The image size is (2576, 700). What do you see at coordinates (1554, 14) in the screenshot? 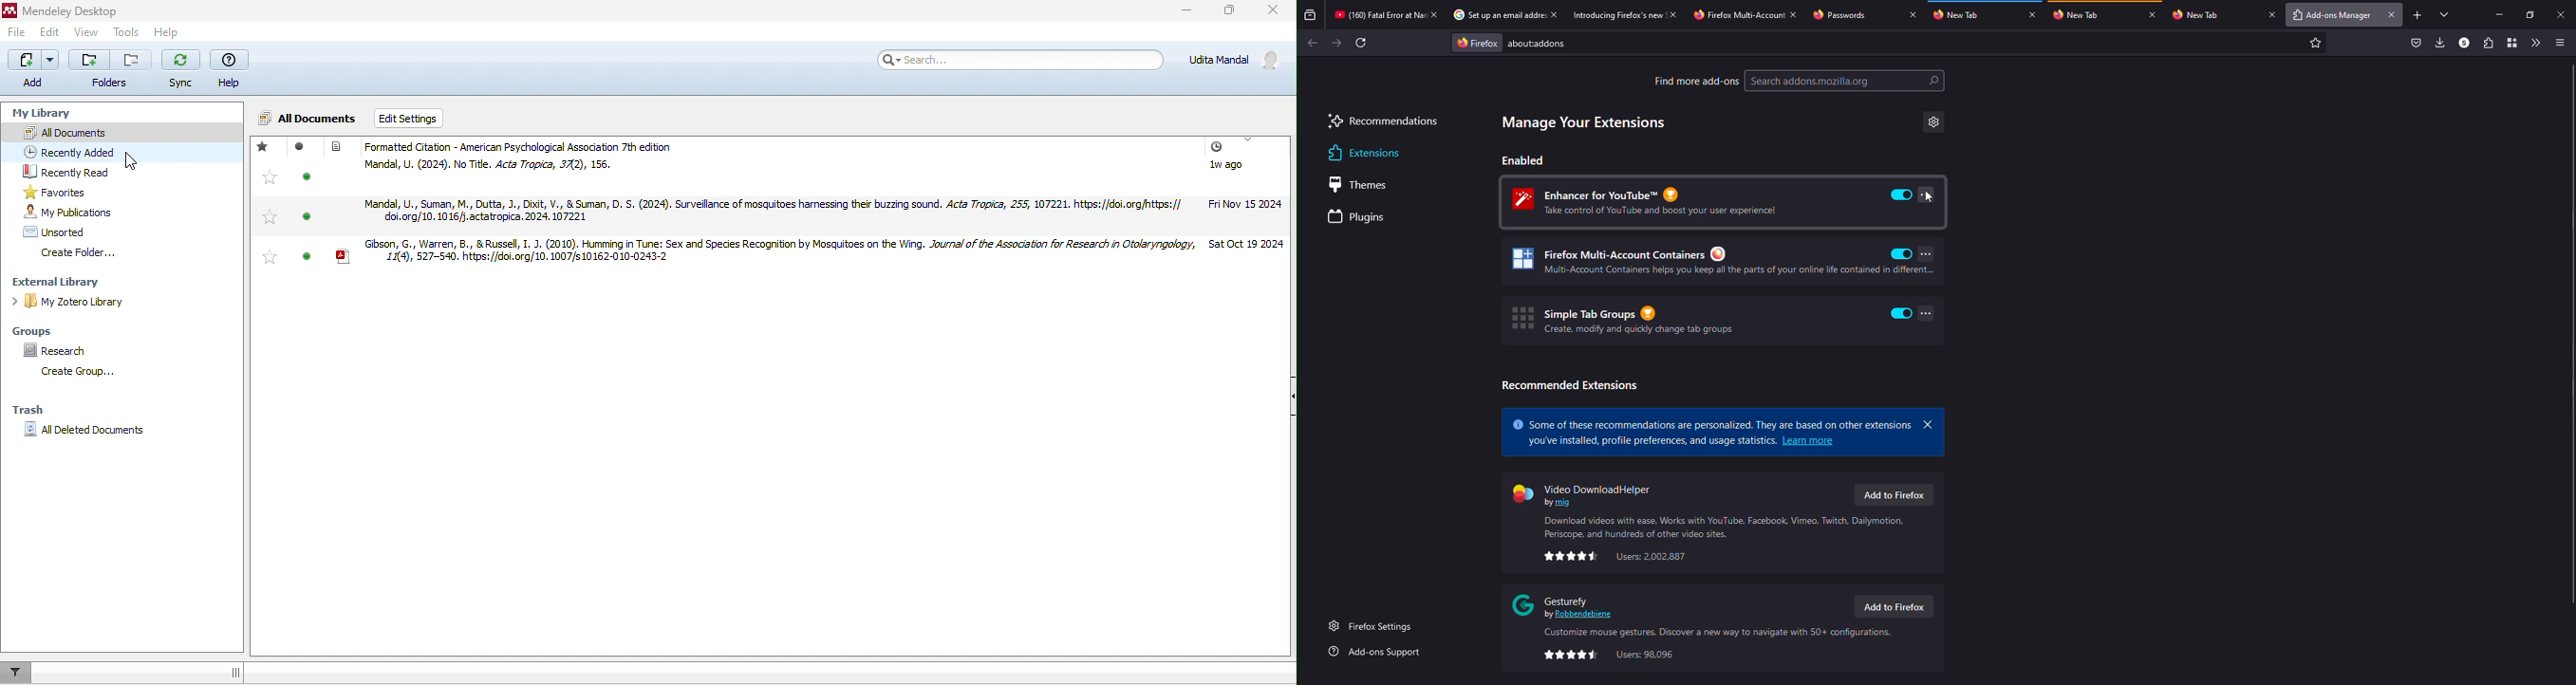
I see `close` at bounding box center [1554, 14].